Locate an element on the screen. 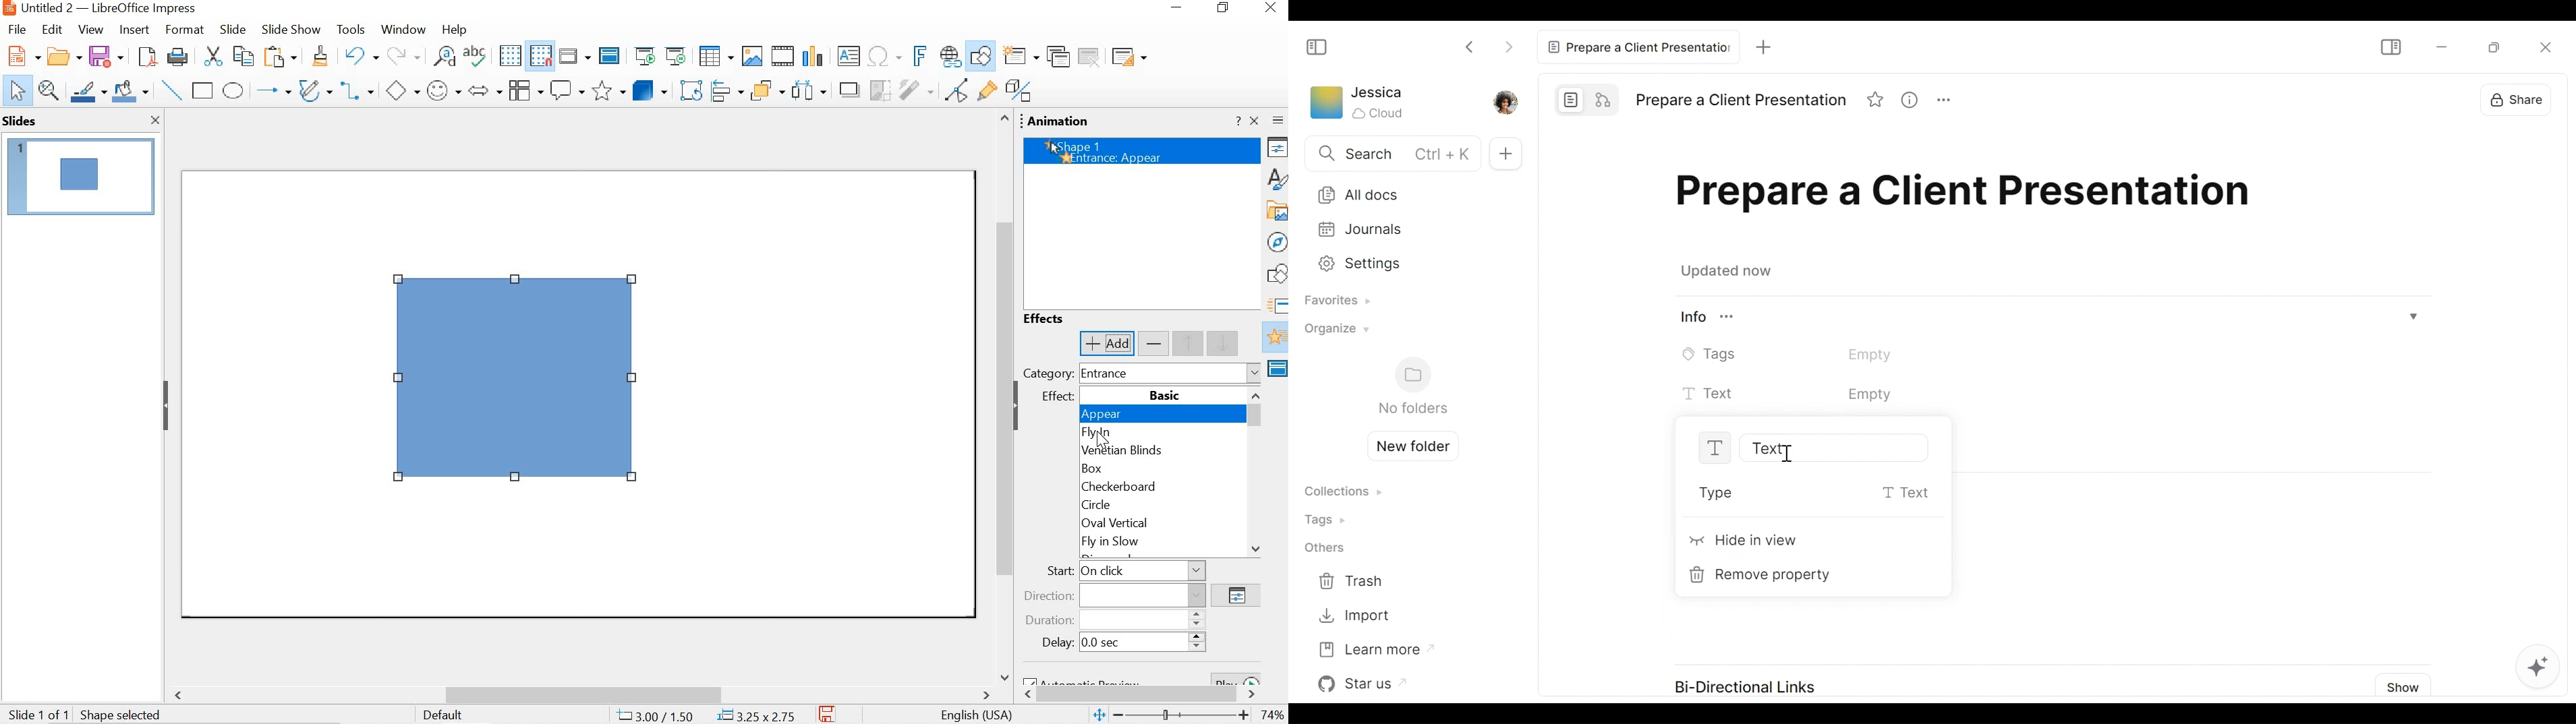 The height and width of the screenshot is (728, 2576). styles is located at coordinates (1276, 177).